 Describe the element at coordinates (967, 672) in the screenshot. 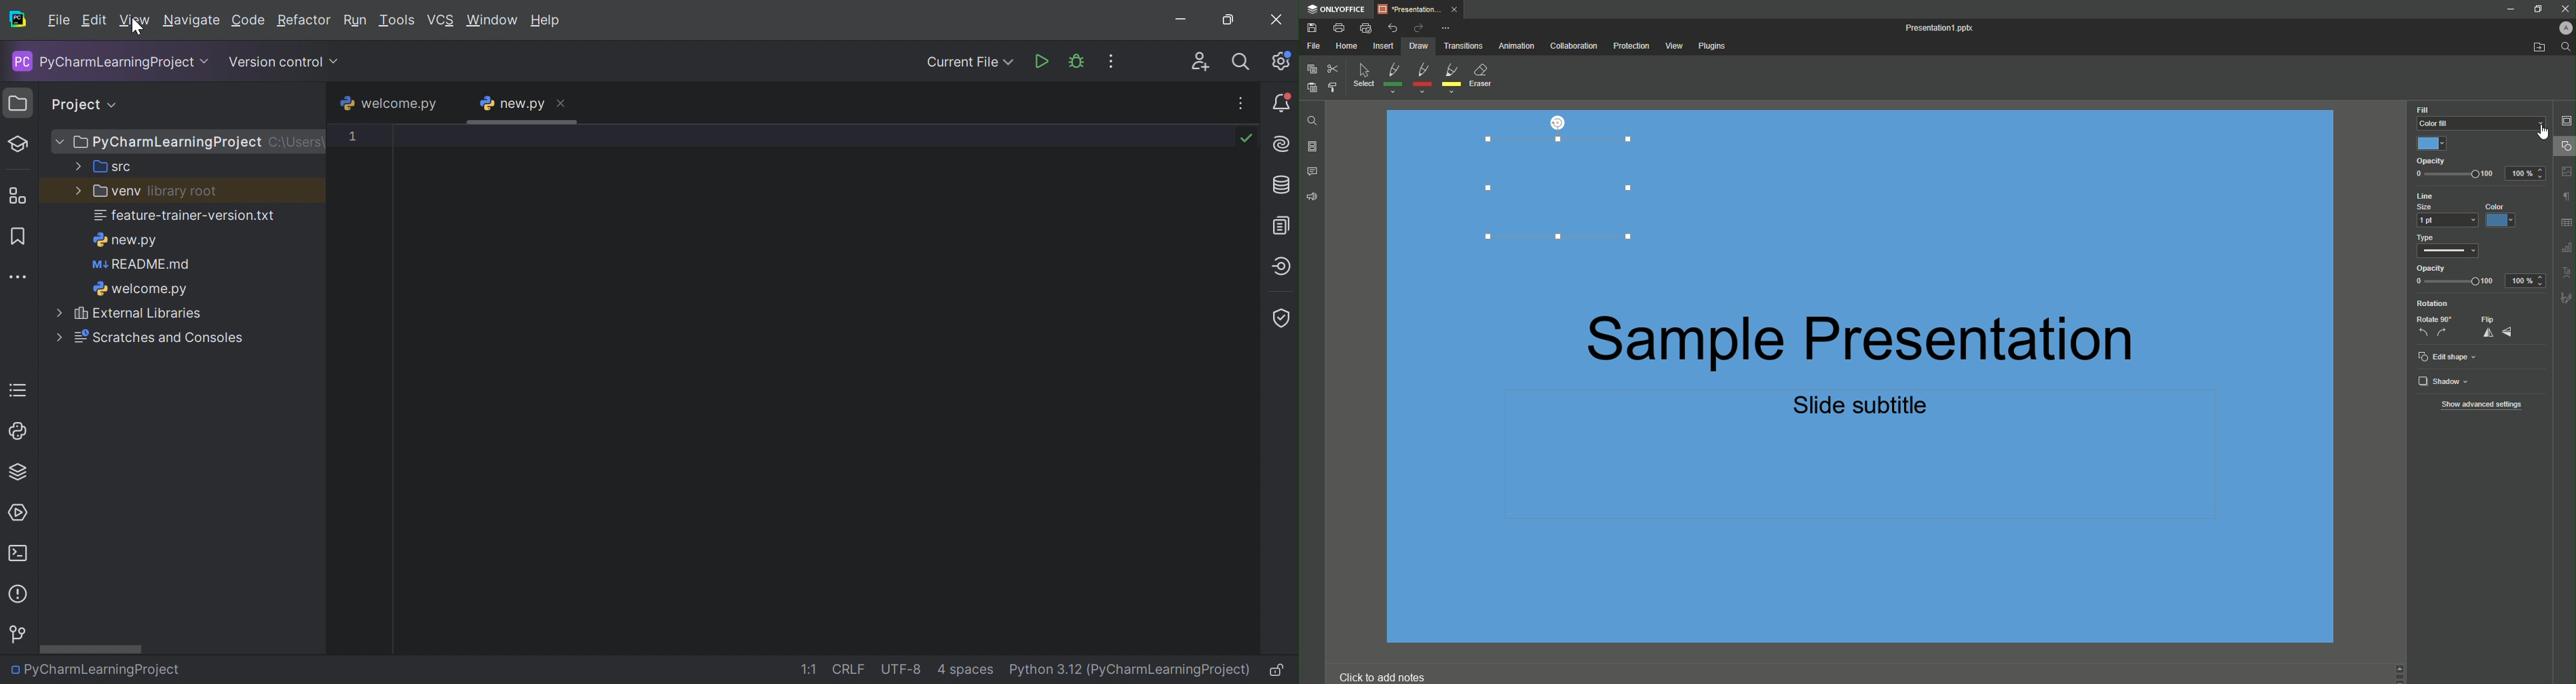

I see `4 spaces` at that location.